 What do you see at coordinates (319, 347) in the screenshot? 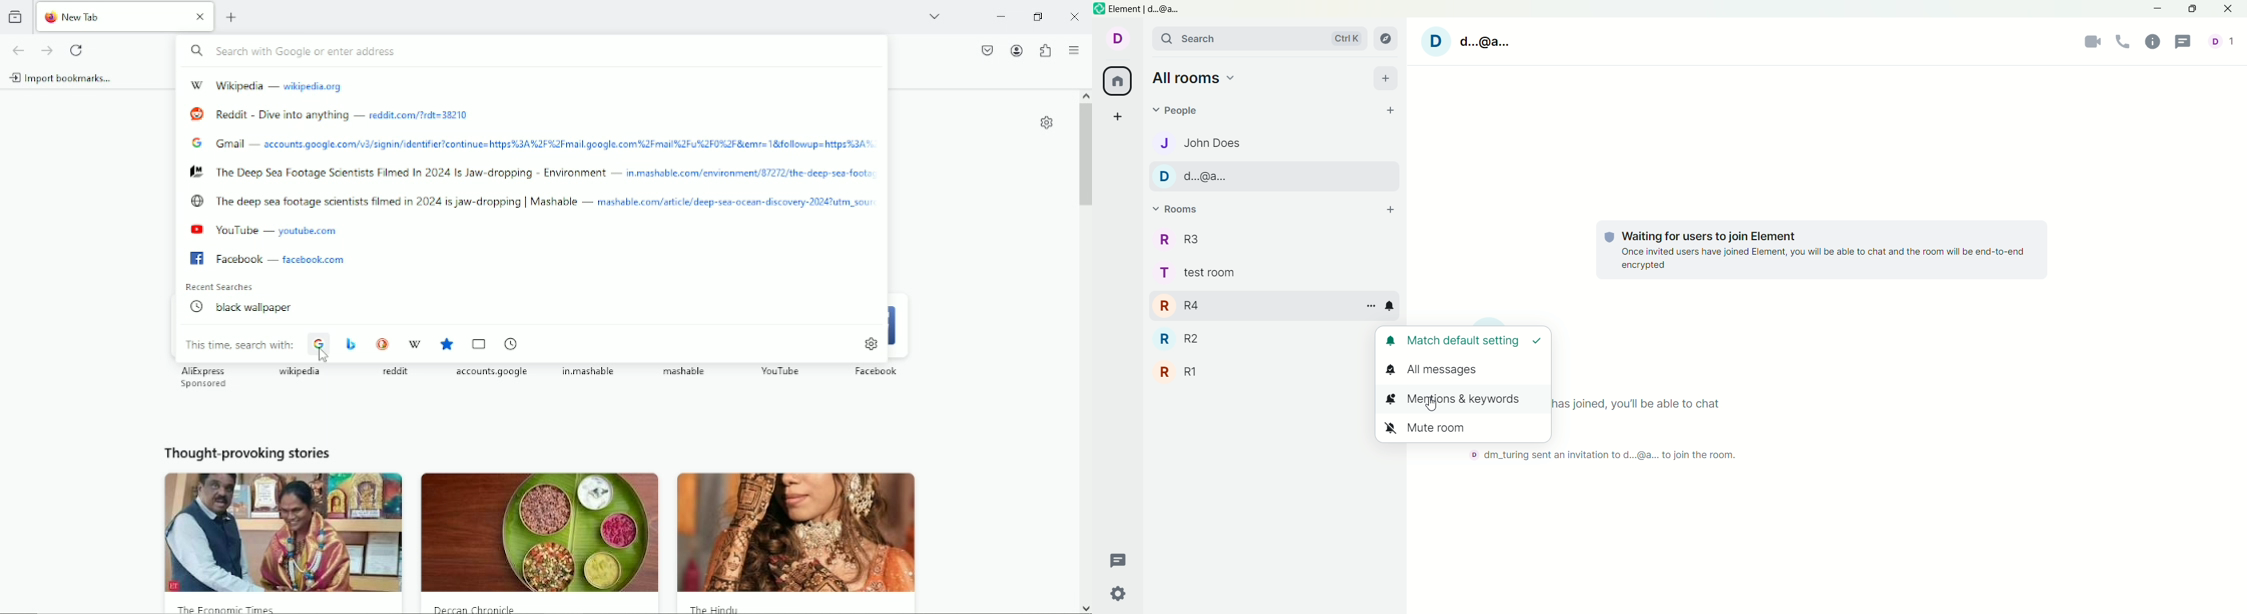
I see `google` at bounding box center [319, 347].